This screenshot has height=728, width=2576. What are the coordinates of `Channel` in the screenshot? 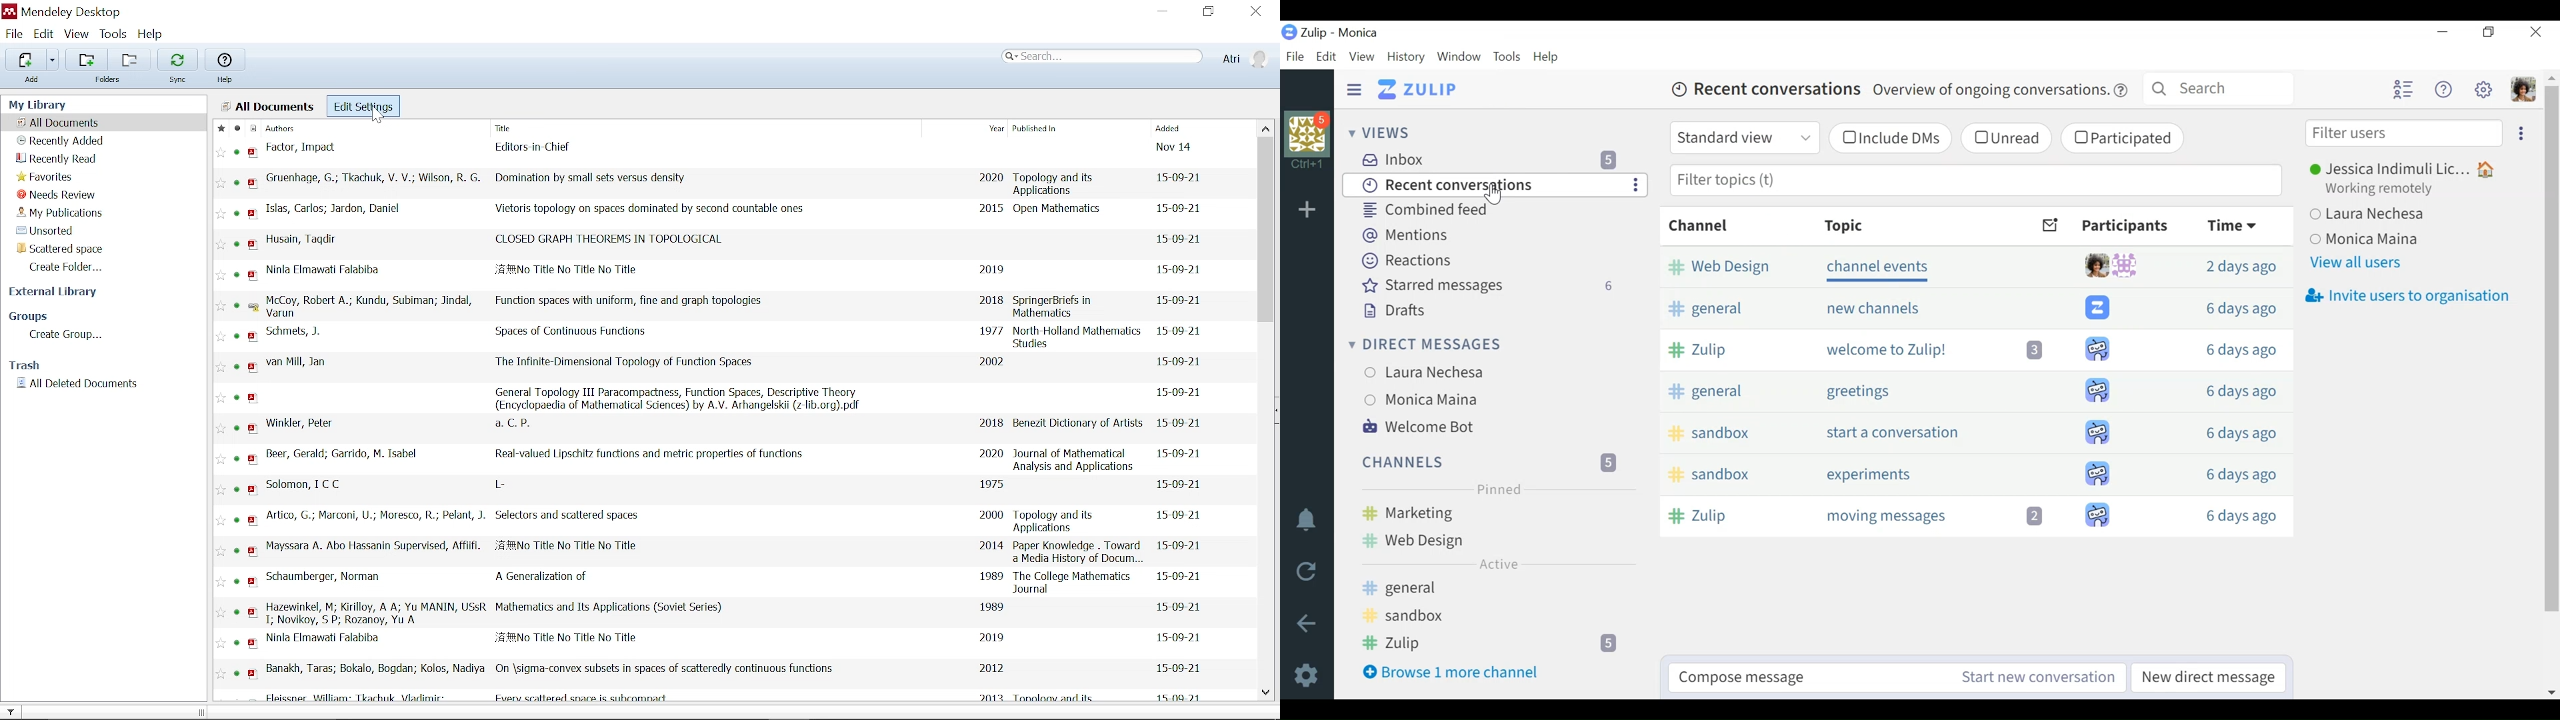 It's located at (1697, 225).